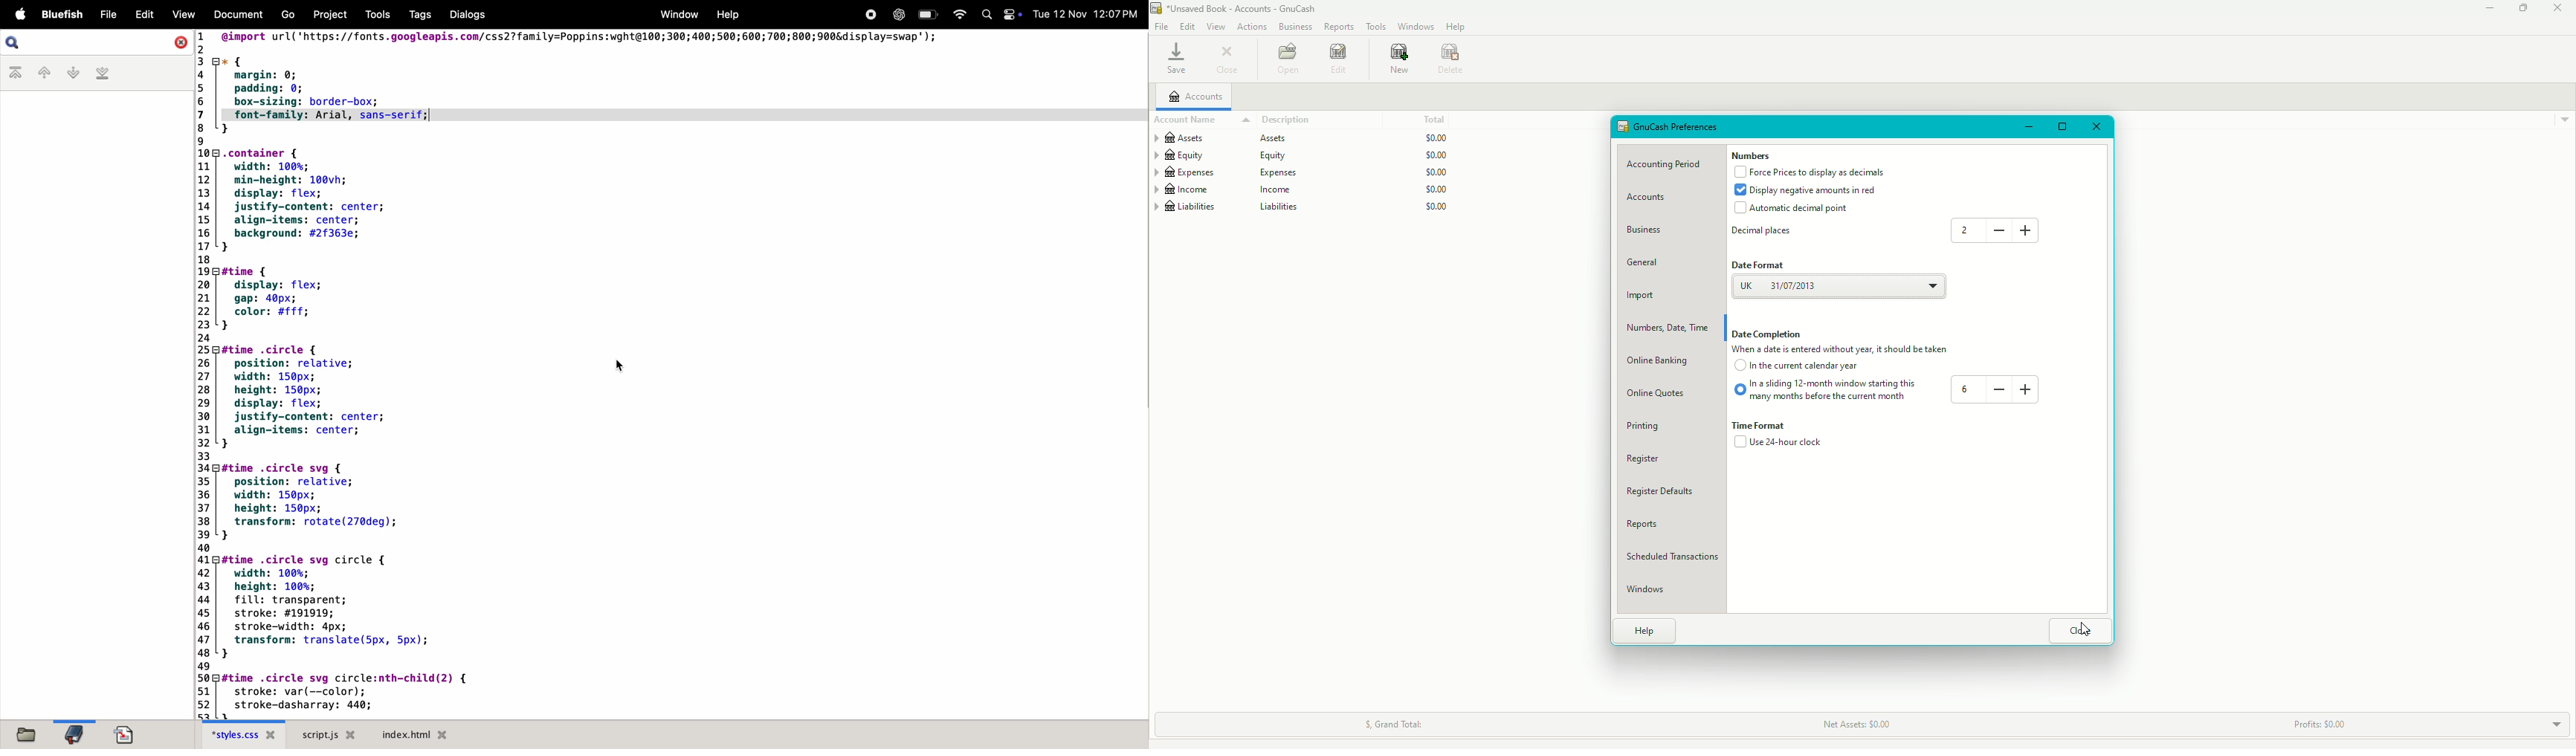  What do you see at coordinates (102, 74) in the screenshot?
I see `last bookmark` at bounding box center [102, 74].